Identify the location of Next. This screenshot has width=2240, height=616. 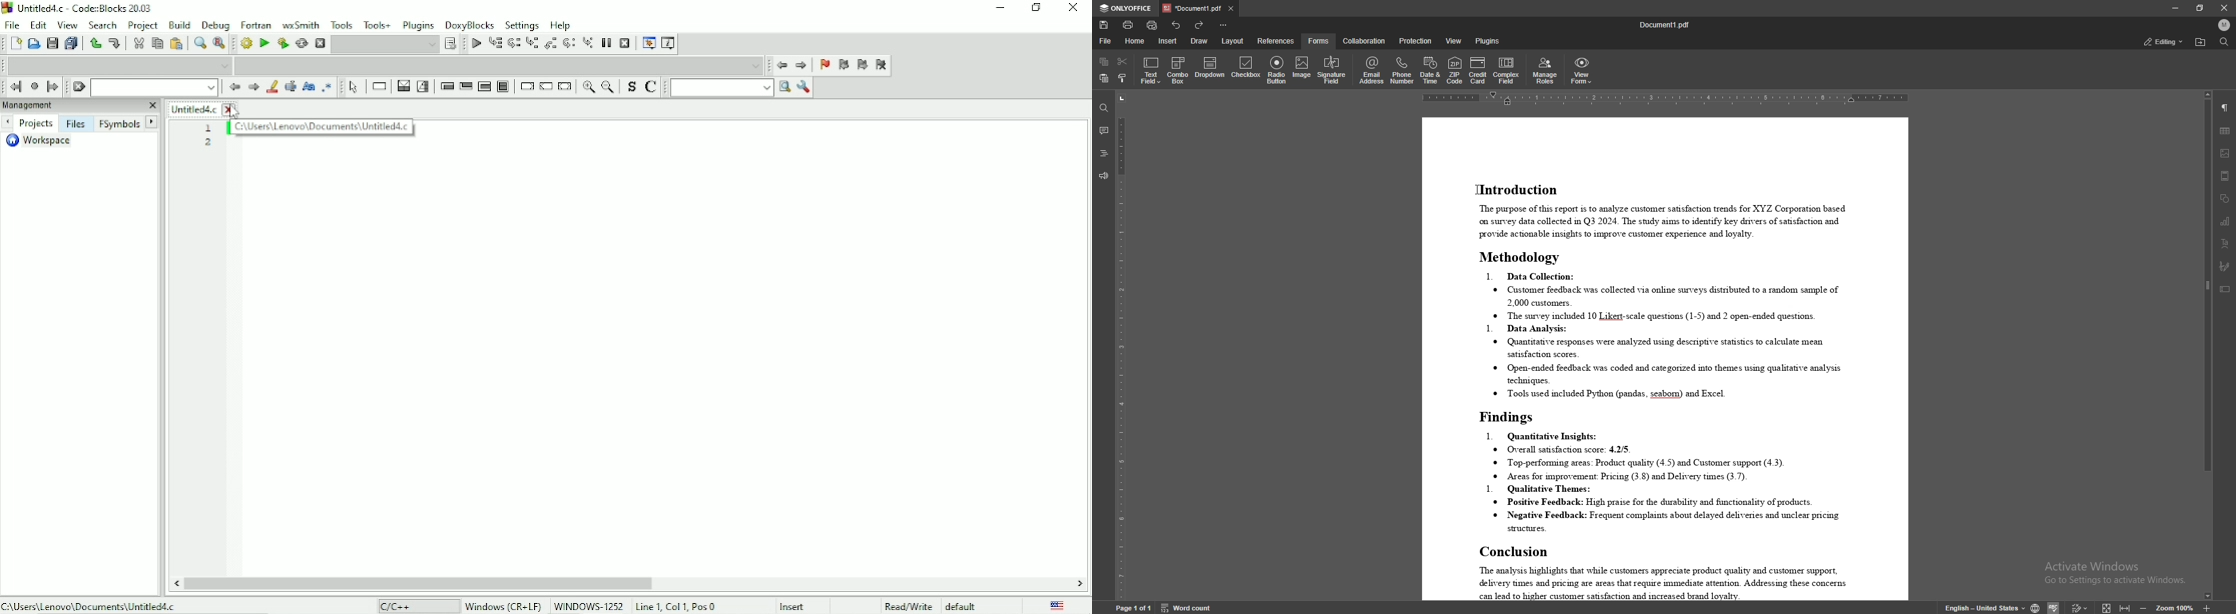
(153, 121).